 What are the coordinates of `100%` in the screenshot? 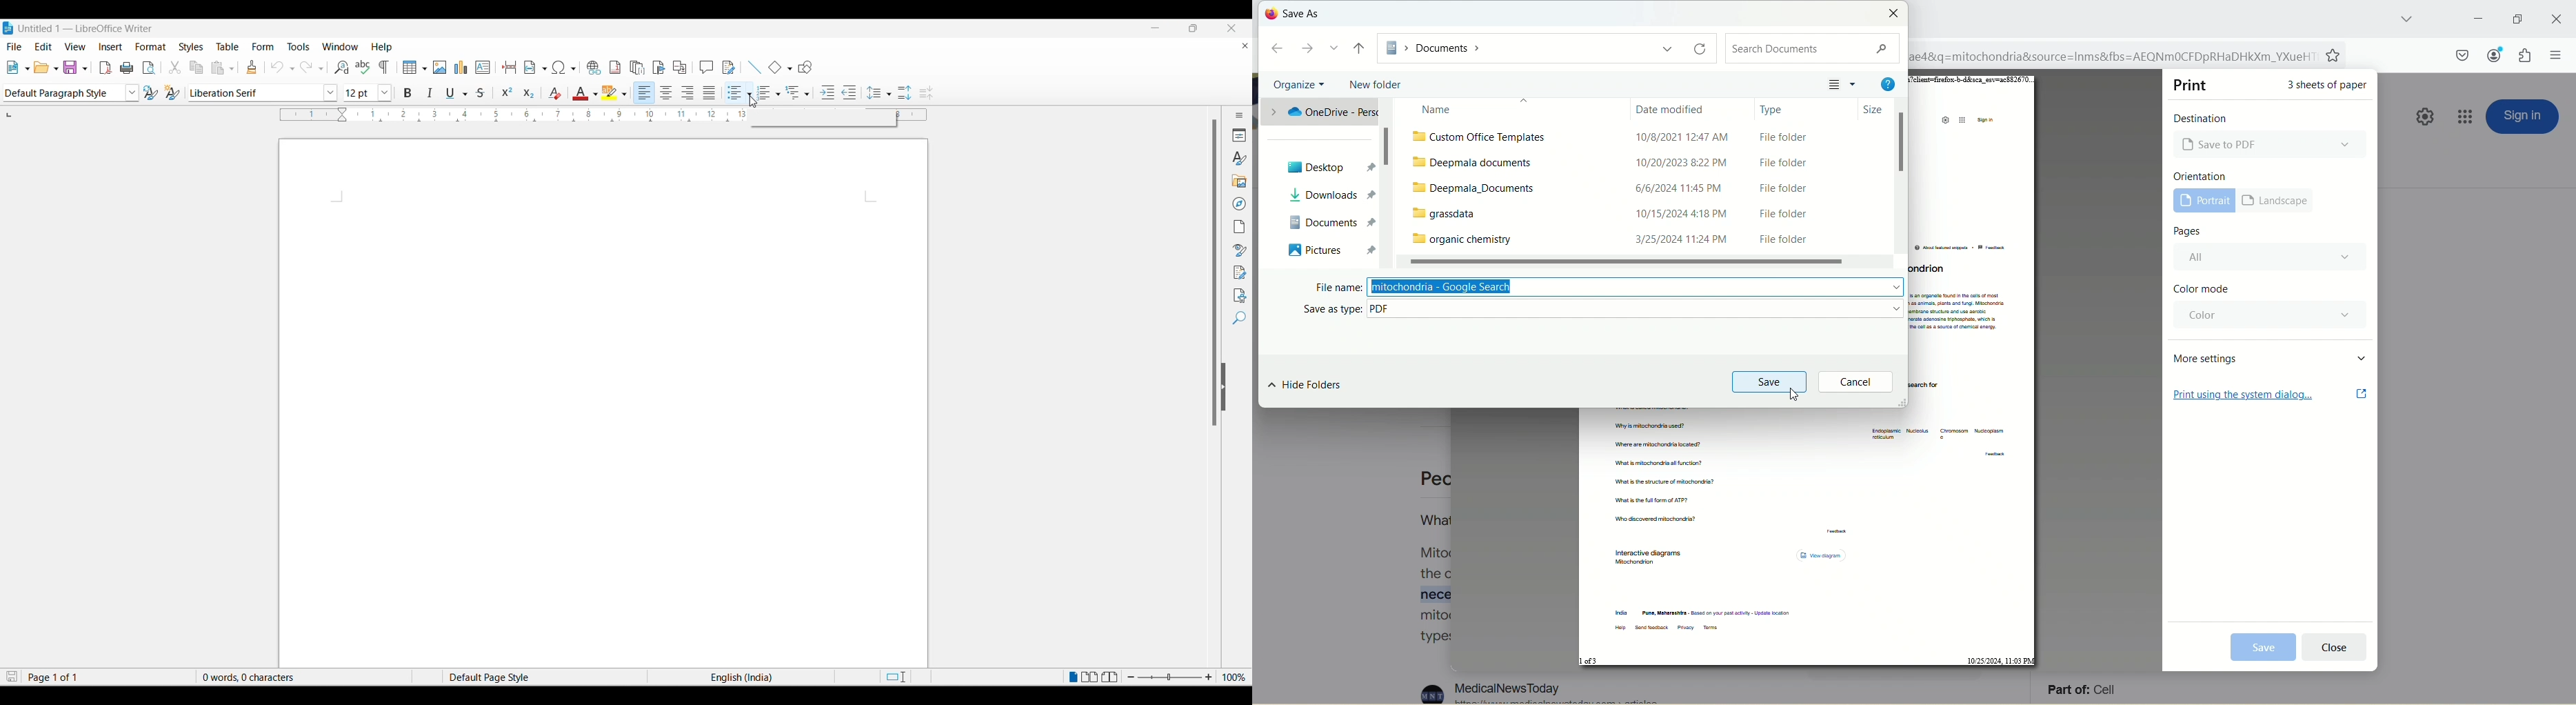 It's located at (1236, 676).